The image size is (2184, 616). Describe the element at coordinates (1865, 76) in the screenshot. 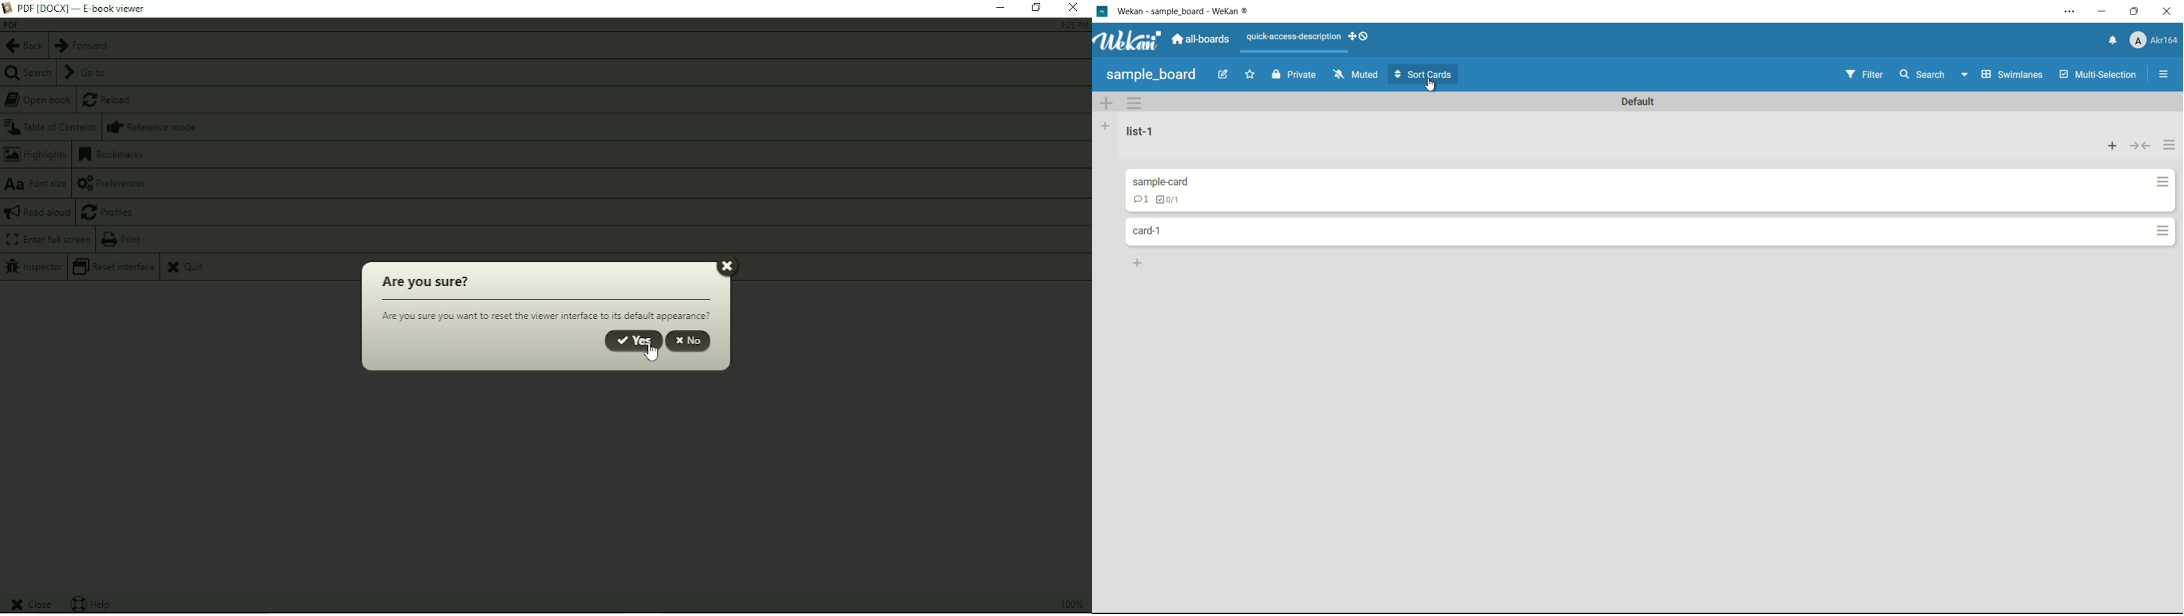

I see `filter` at that location.